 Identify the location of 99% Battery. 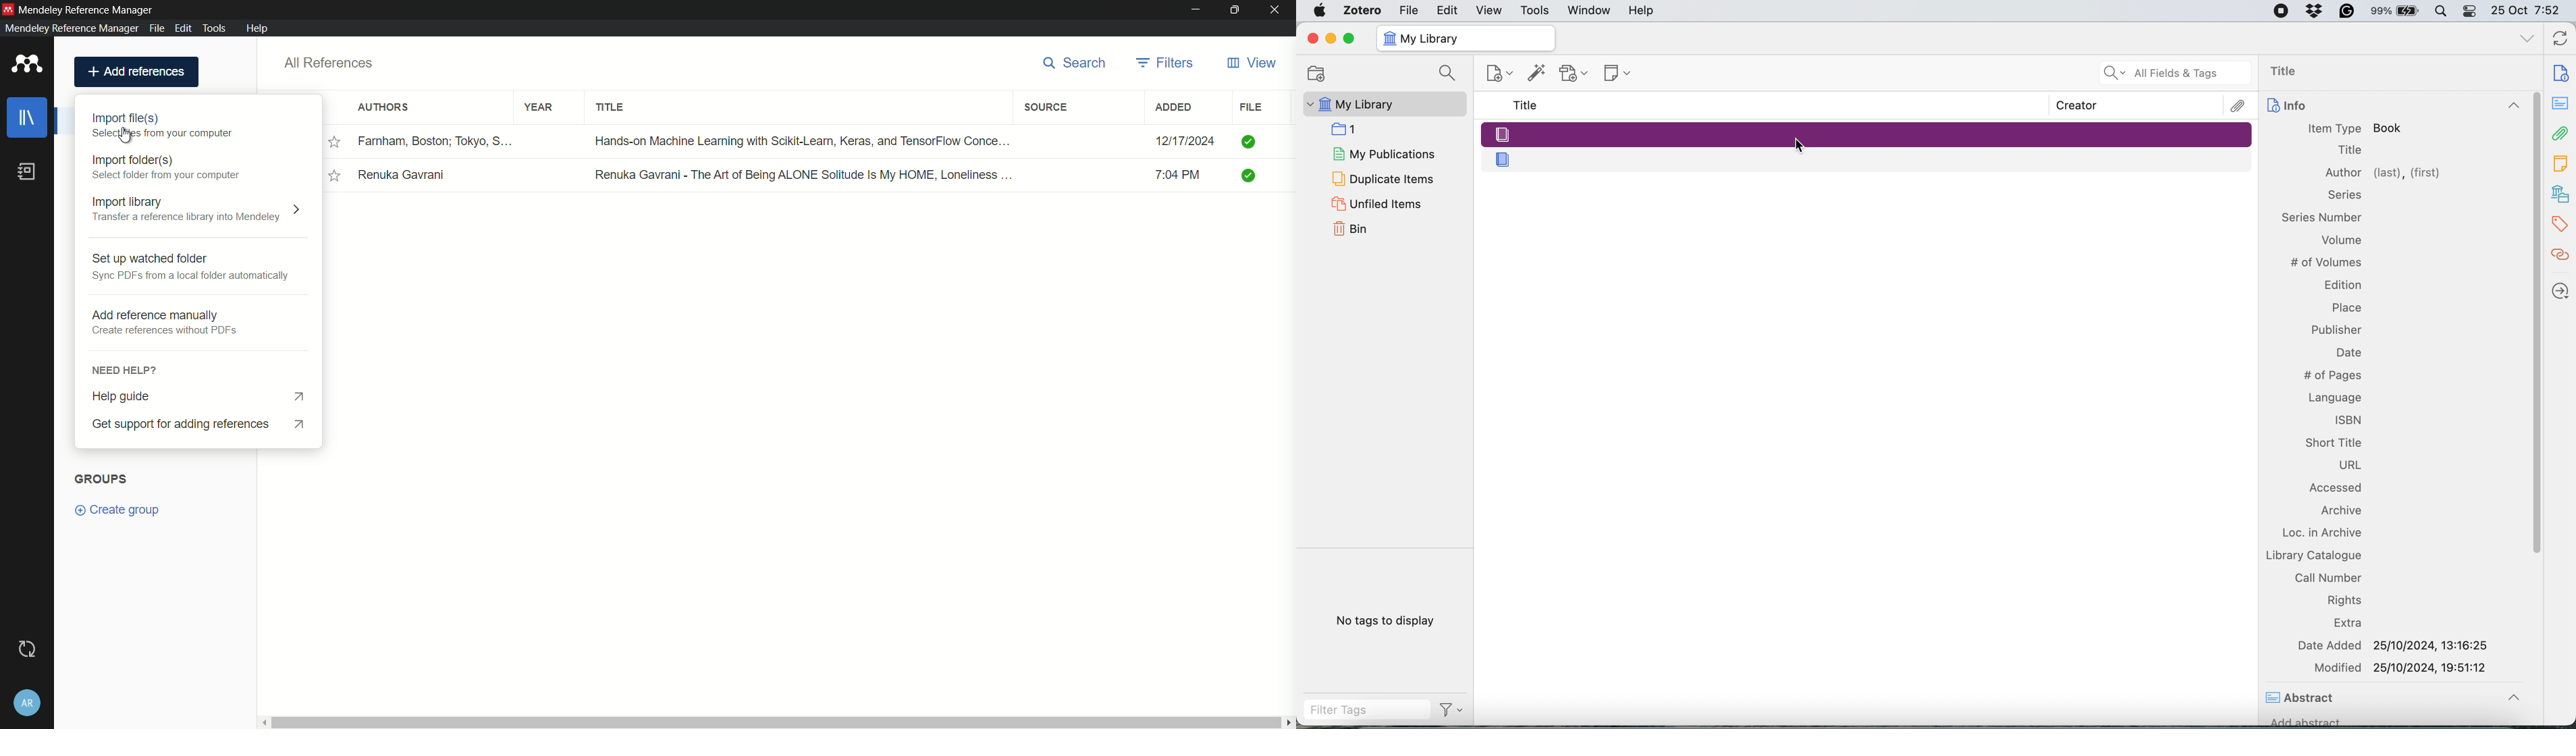
(2395, 12).